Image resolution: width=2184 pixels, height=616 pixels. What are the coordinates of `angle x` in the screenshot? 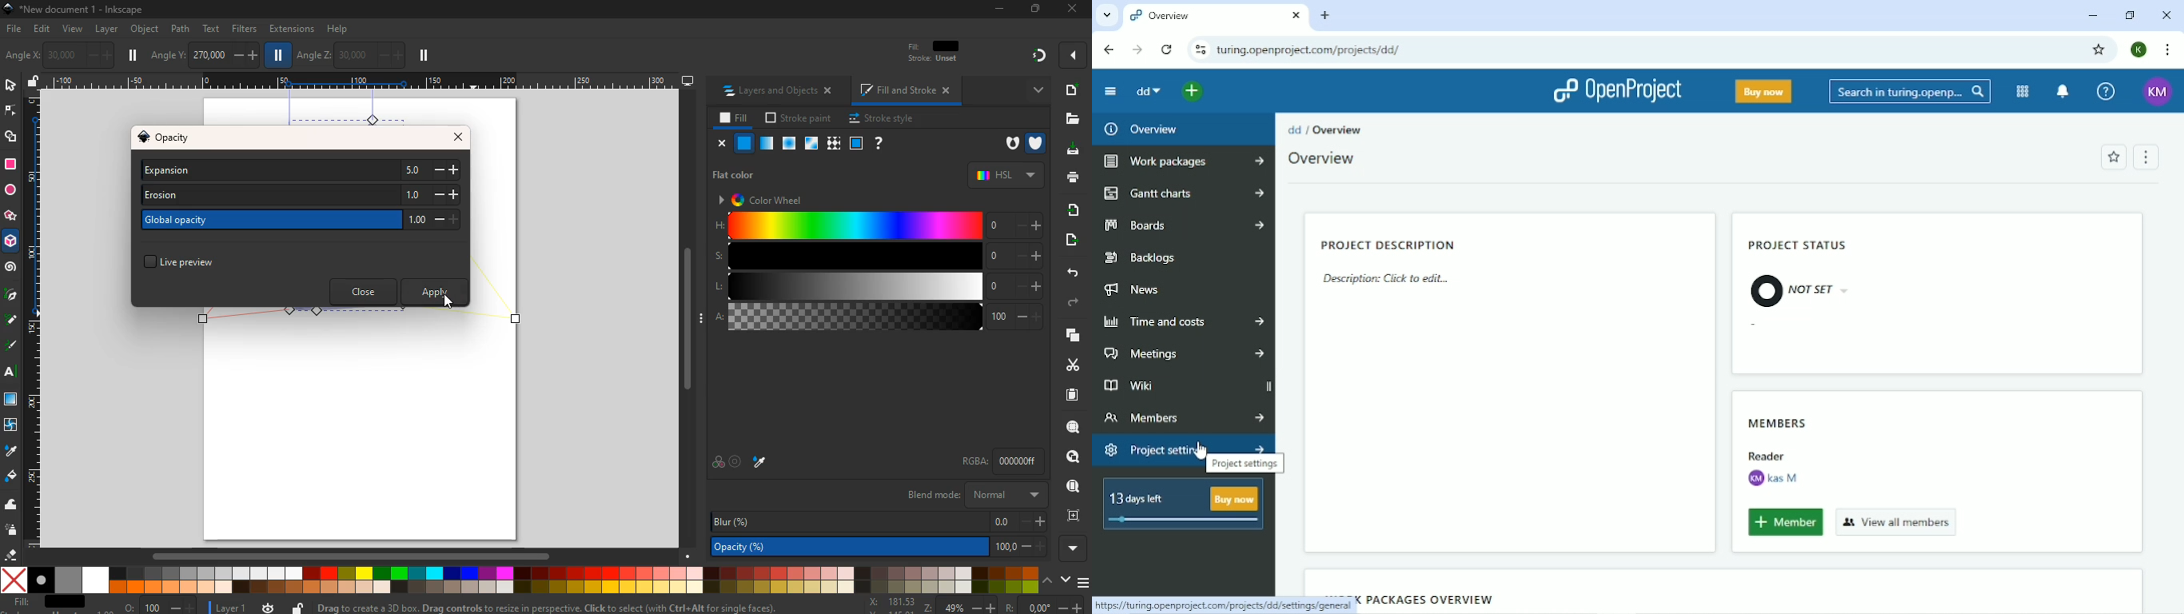 It's located at (71, 54).